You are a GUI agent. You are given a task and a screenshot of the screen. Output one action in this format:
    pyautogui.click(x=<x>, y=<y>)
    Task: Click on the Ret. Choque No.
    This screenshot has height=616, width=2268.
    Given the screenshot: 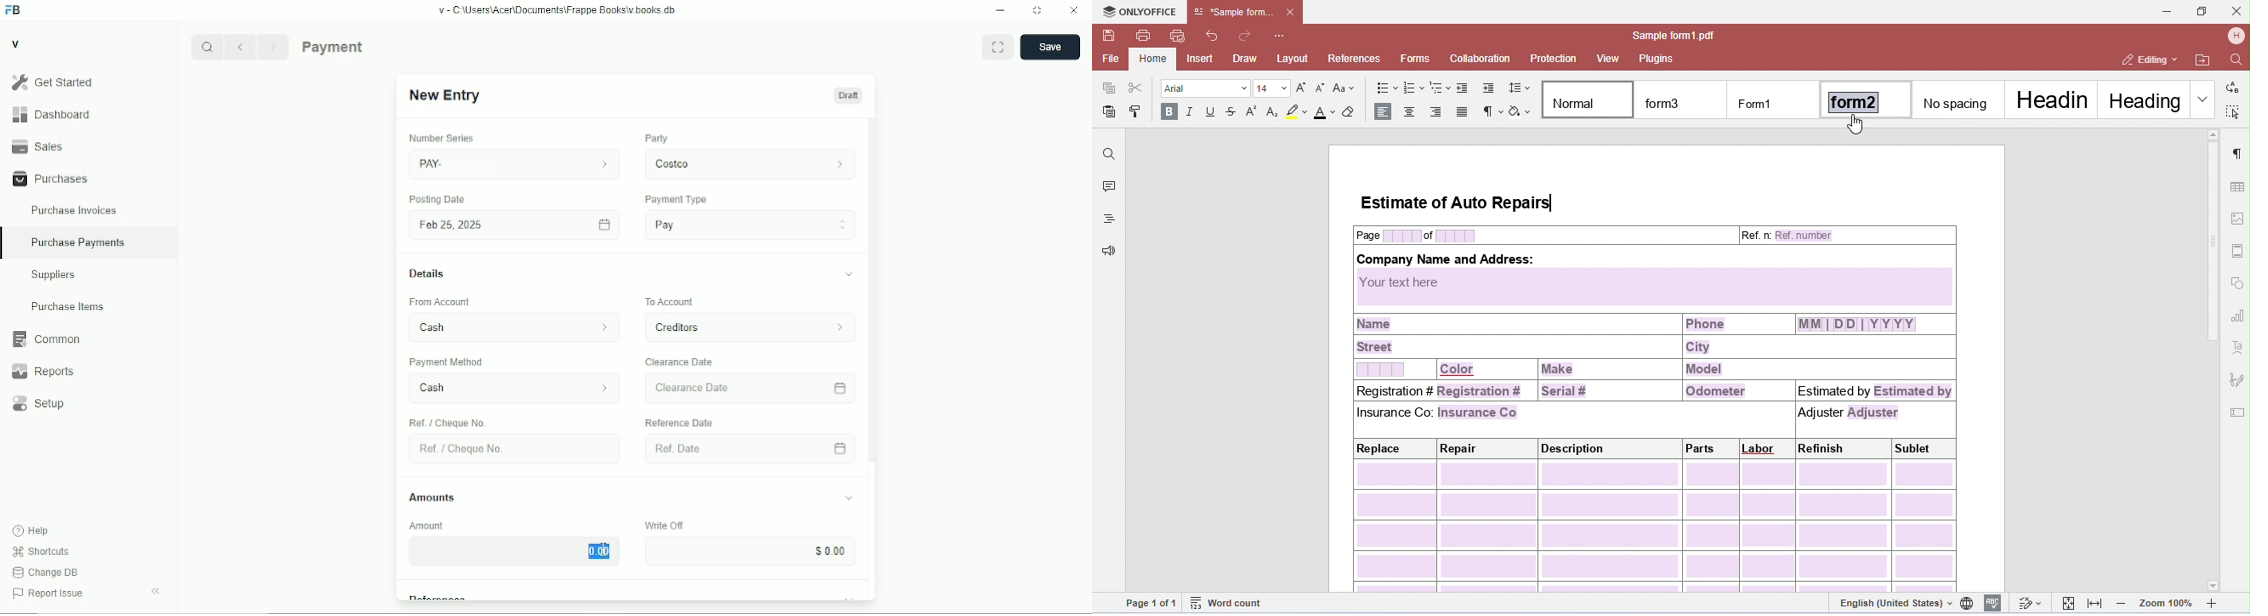 What is the action you would take?
    pyautogui.click(x=509, y=449)
    